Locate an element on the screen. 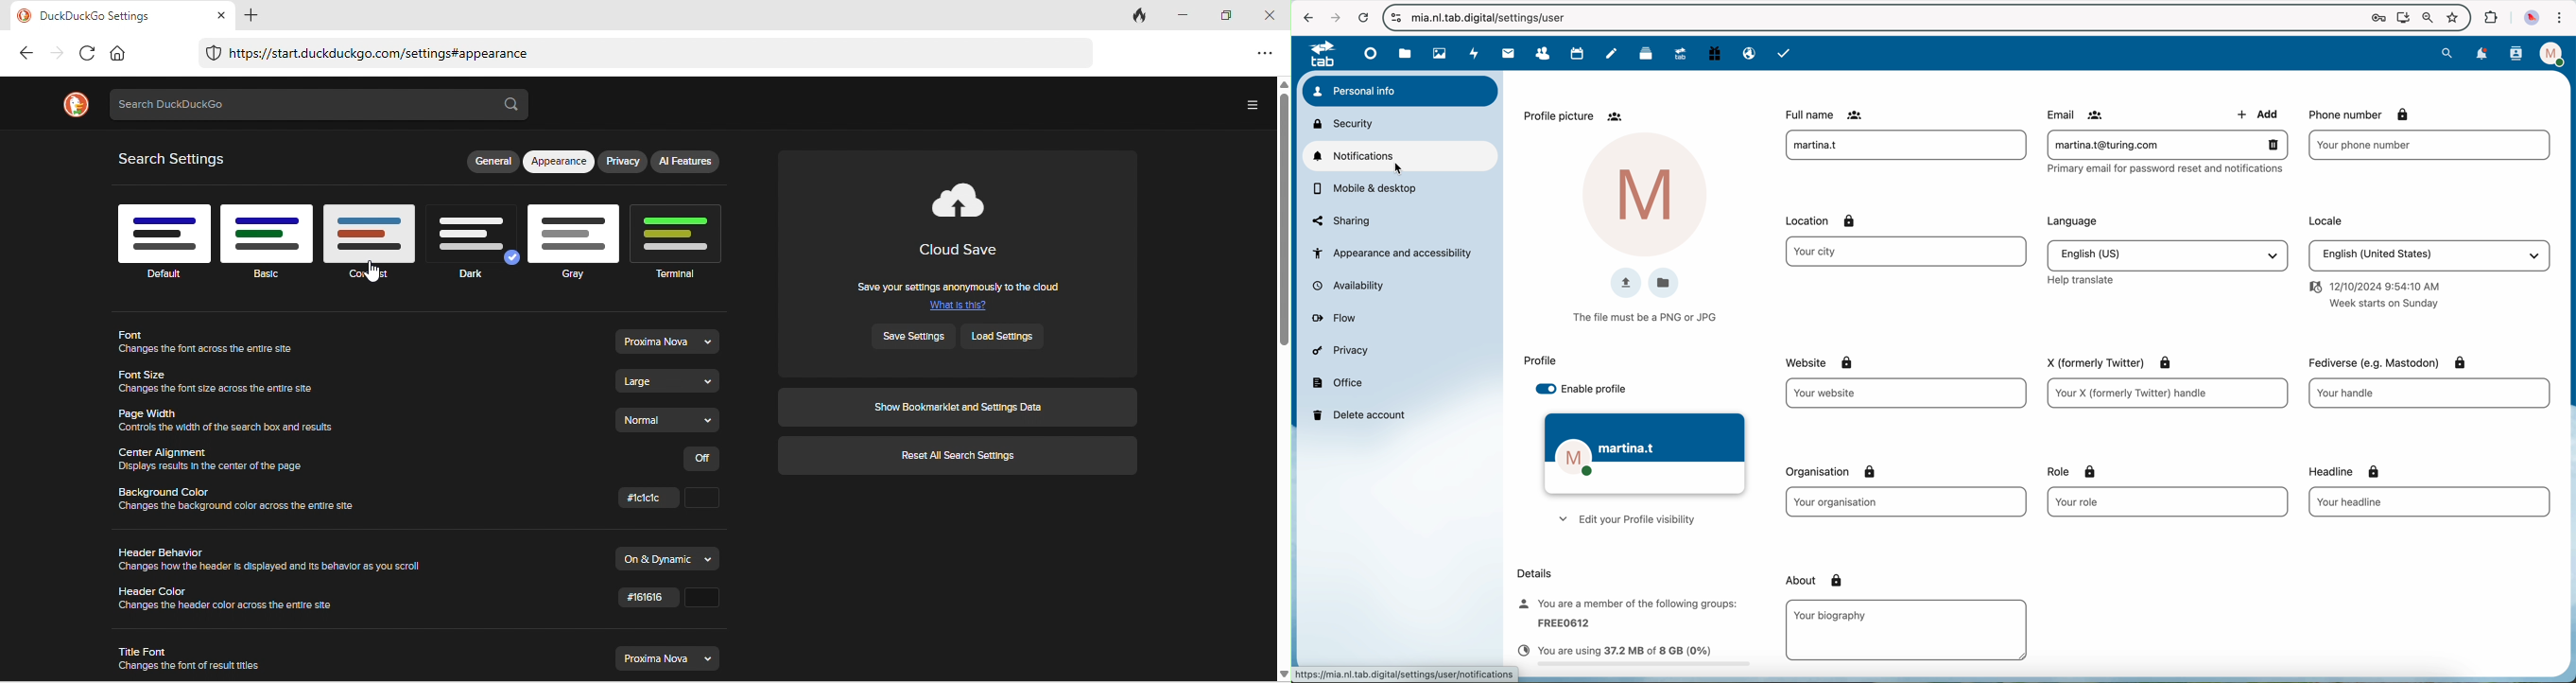  locale is located at coordinates (2328, 221).